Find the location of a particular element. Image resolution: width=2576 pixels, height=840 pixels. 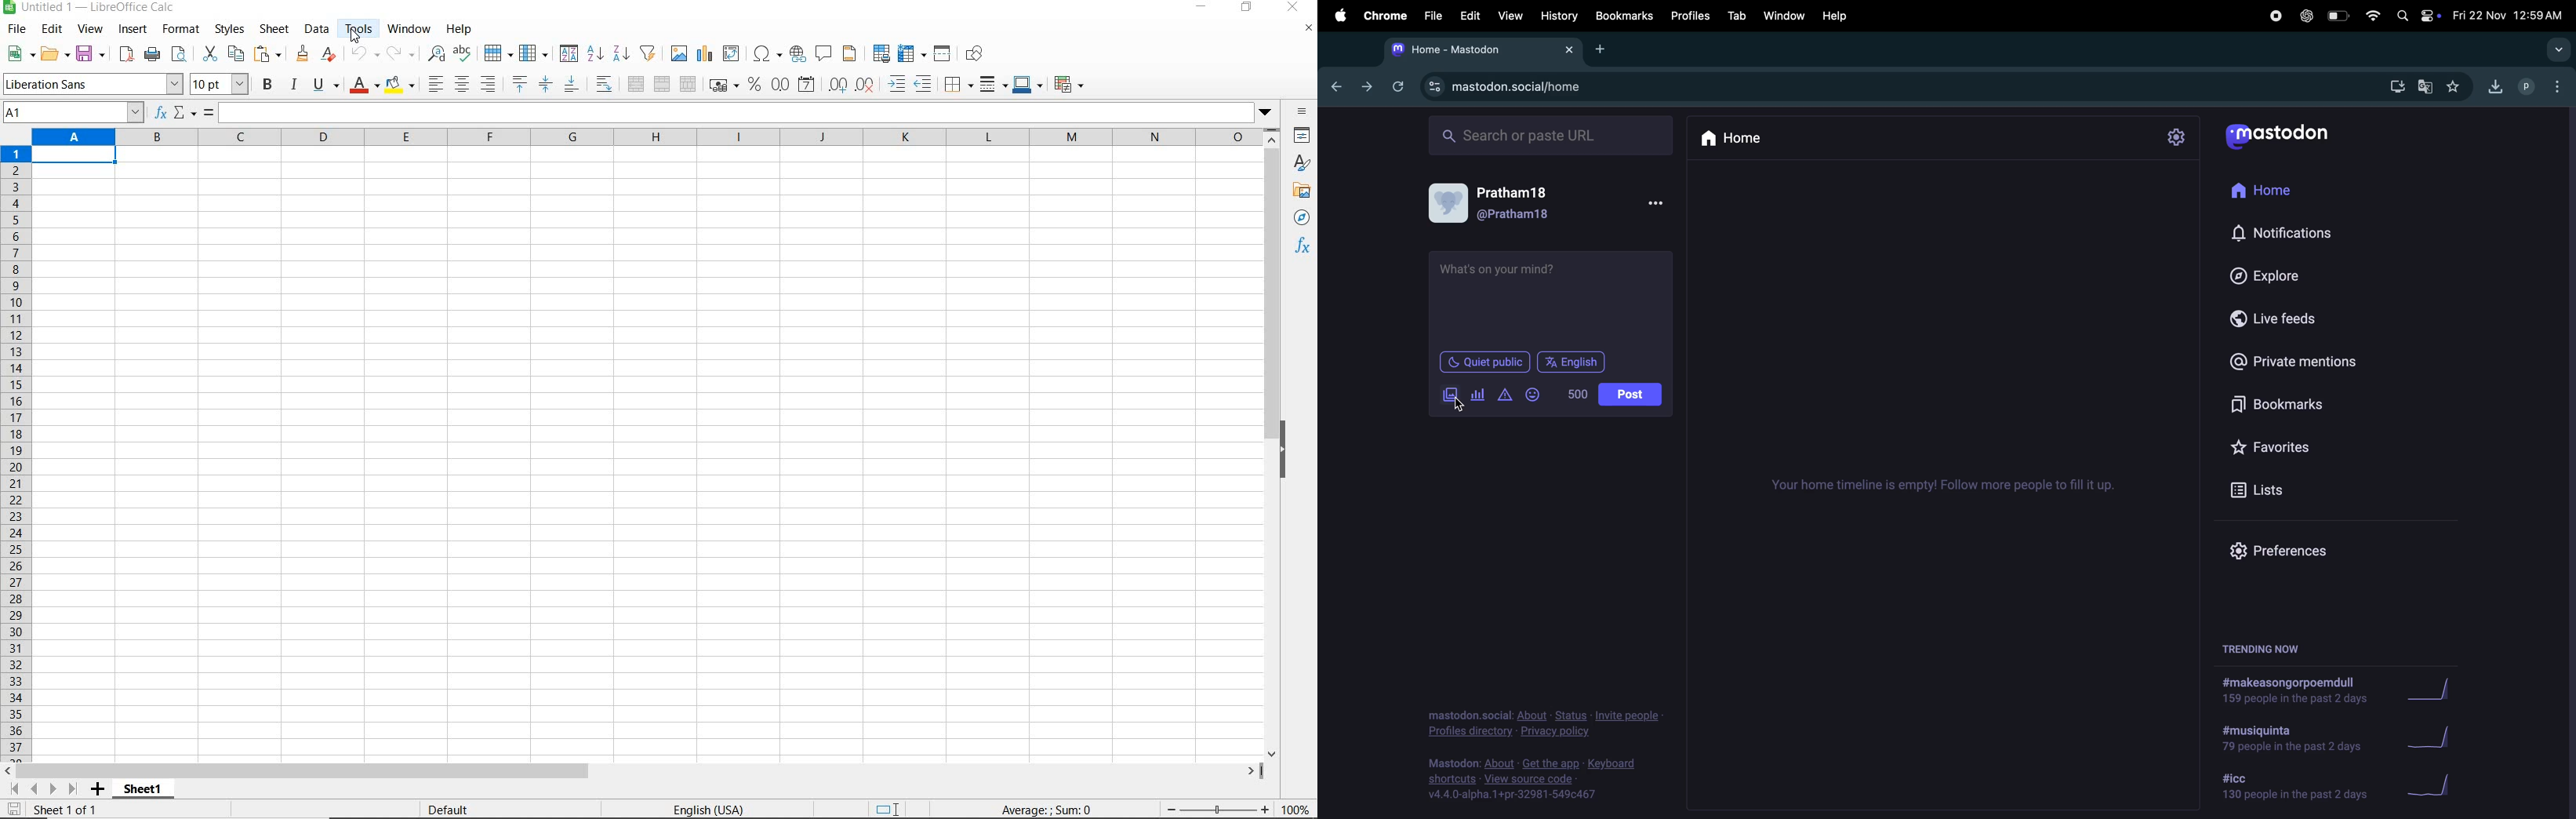

FUNCTIONS is located at coordinates (1303, 246).